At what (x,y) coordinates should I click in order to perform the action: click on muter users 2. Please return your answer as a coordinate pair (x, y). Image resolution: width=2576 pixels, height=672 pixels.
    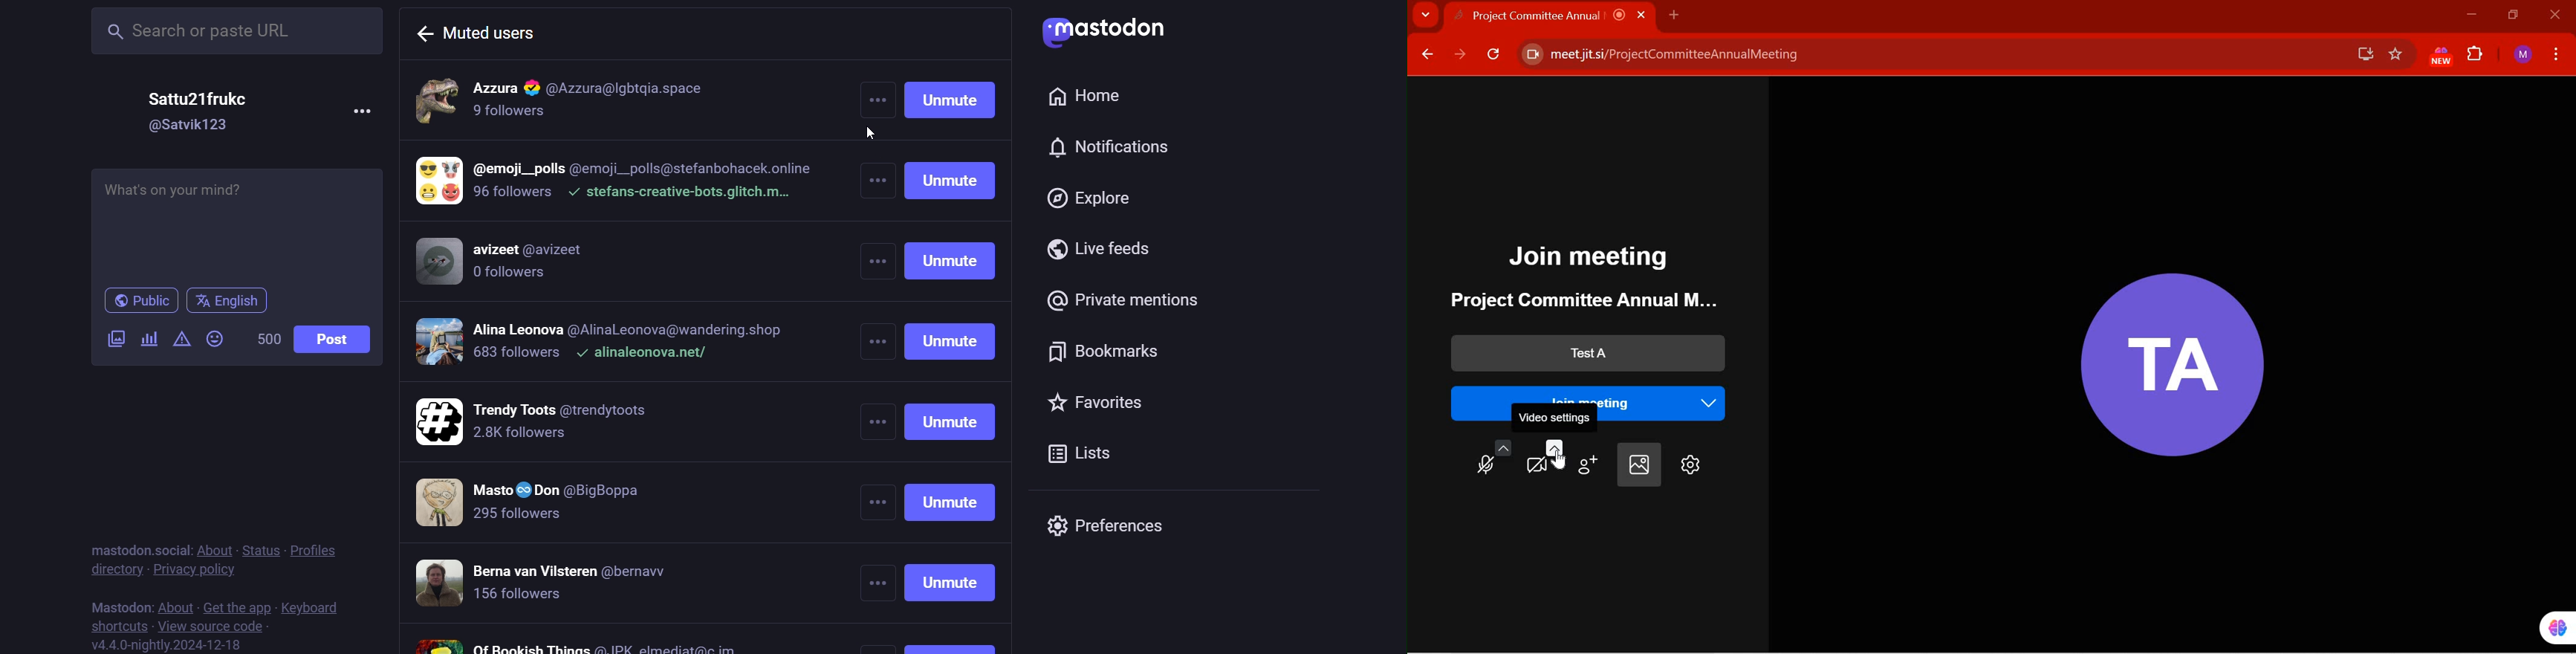
    Looking at the image, I should click on (616, 183).